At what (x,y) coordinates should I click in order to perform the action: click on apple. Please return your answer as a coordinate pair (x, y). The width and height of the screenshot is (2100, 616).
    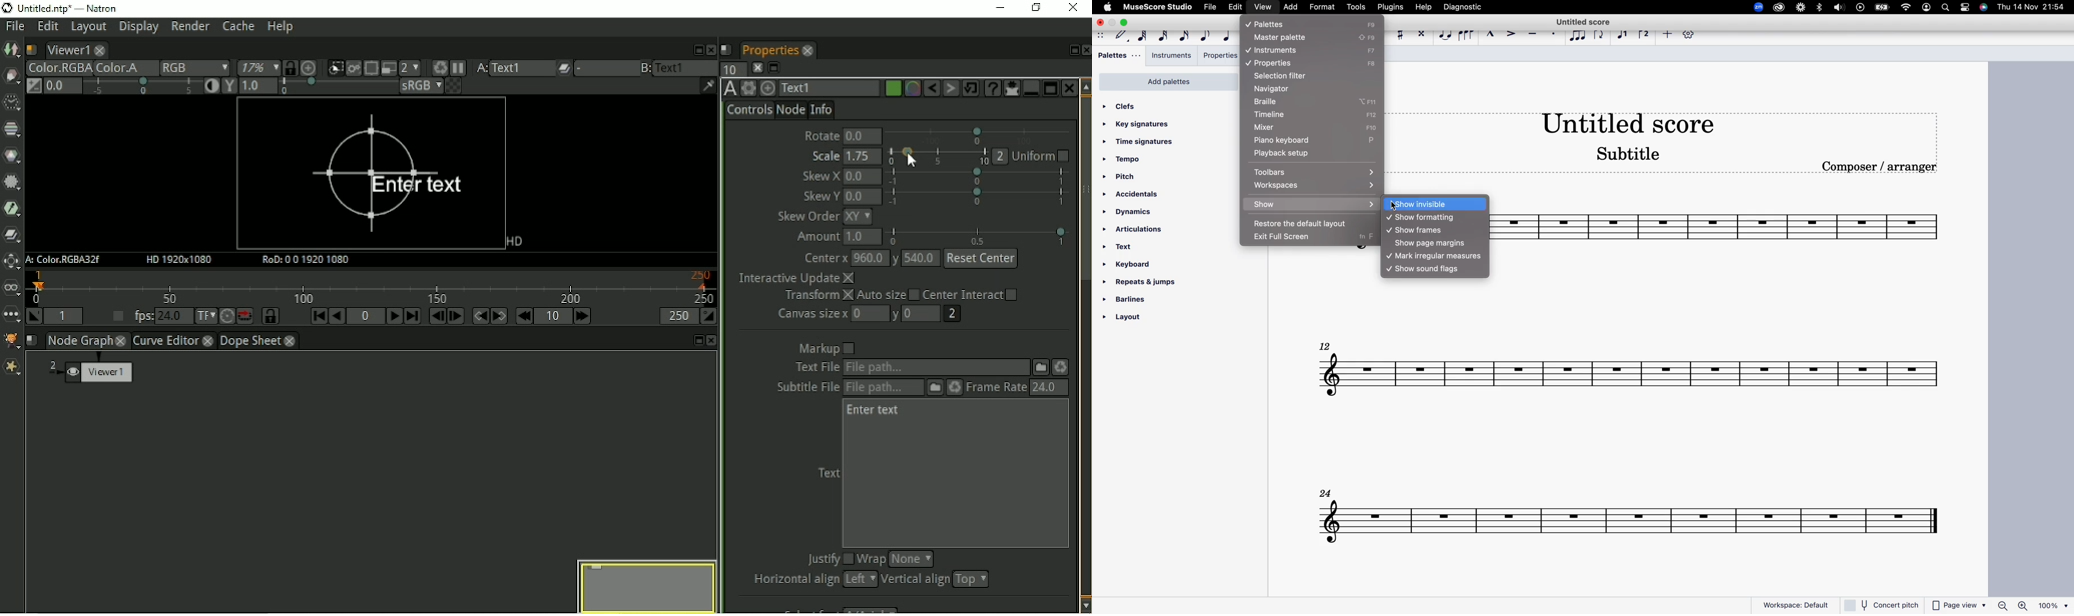
    Looking at the image, I should click on (1107, 7).